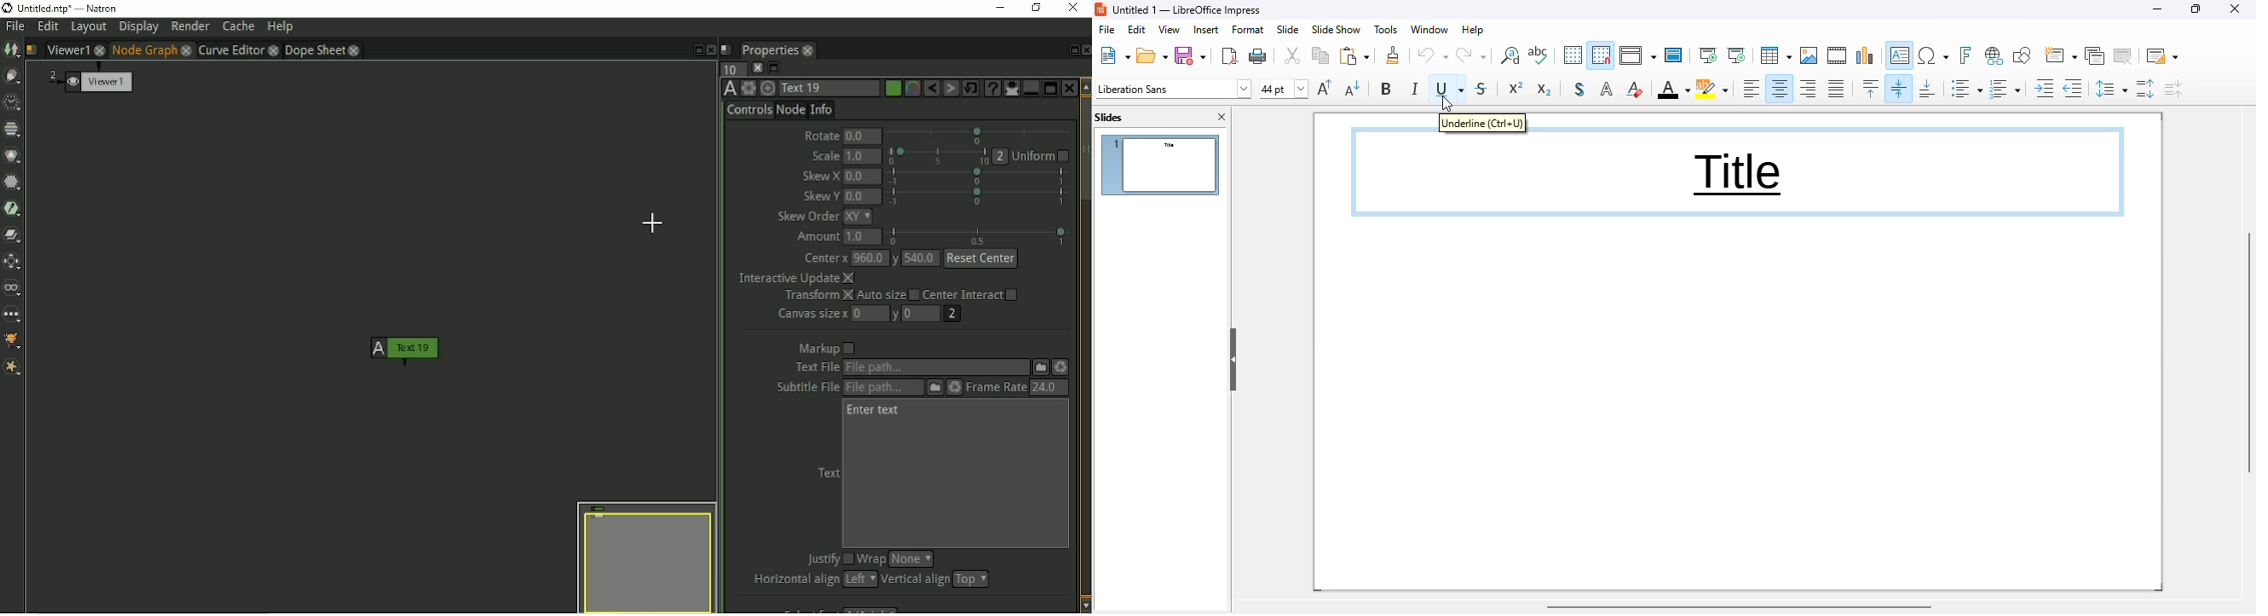 Image resolution: width=2268 pixels, height=616 pixels. Describe the element at coordinates (16, 369) in the screenshot. I see `Extra` at that location.